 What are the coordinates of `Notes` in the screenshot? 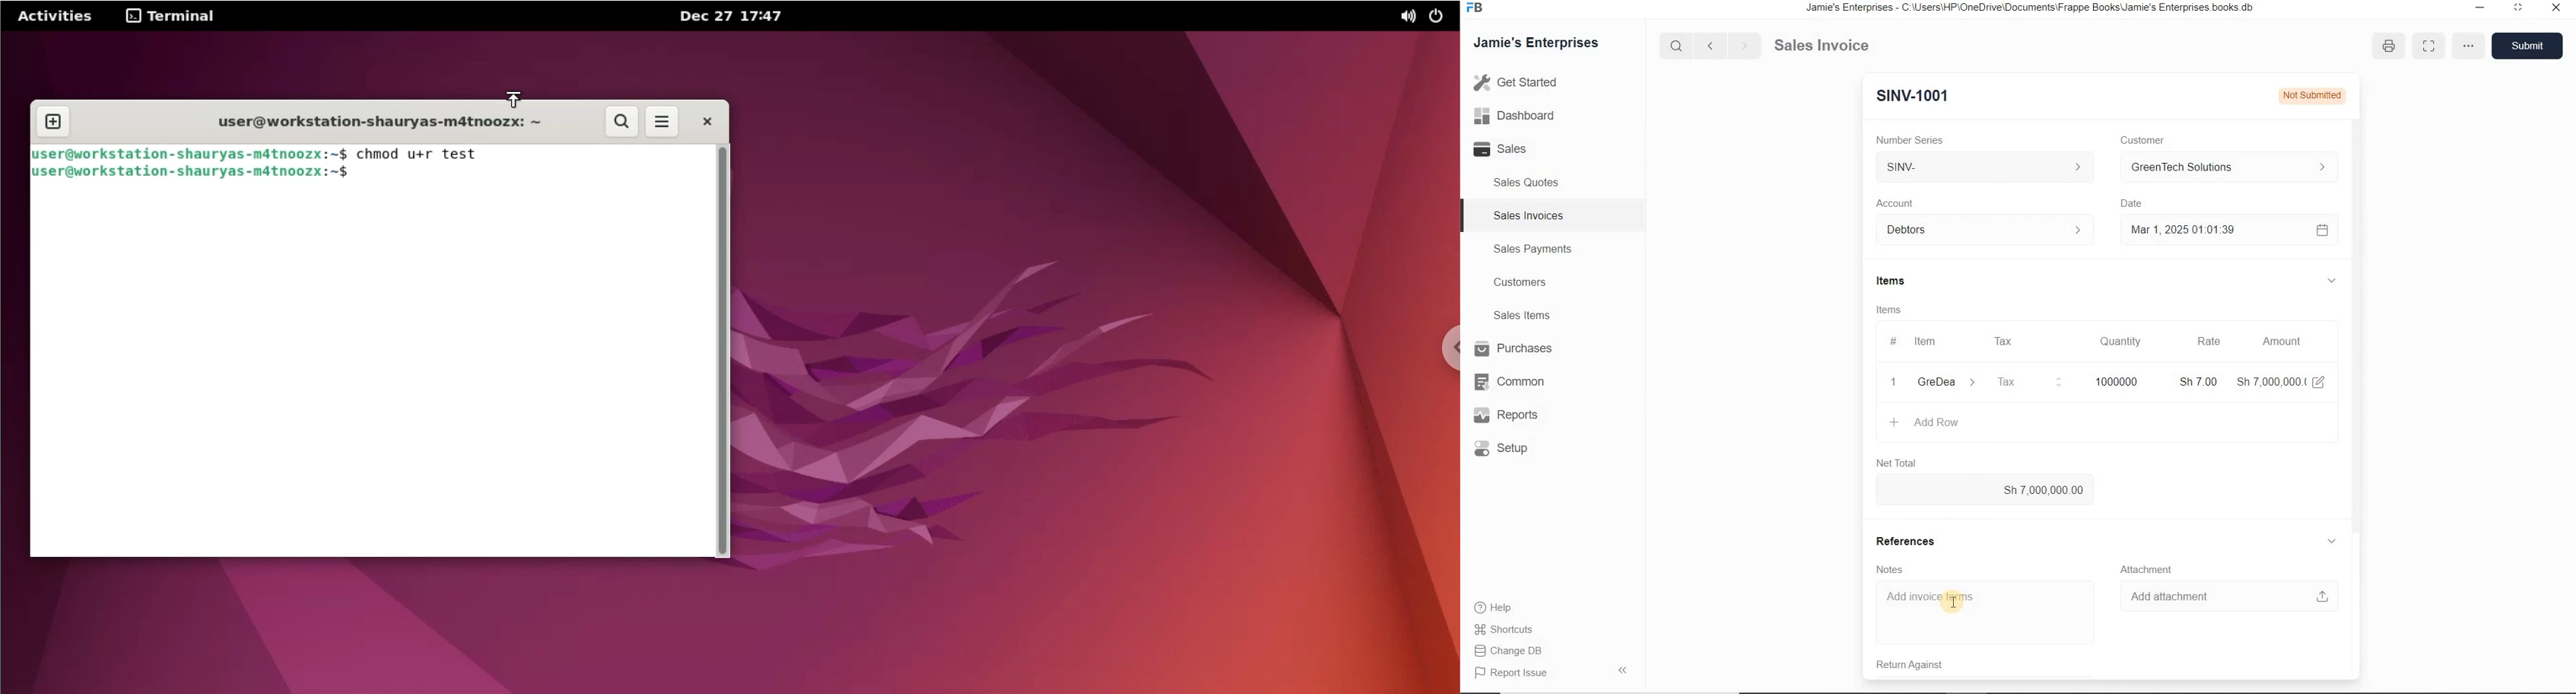 It's located at (1885, 568).